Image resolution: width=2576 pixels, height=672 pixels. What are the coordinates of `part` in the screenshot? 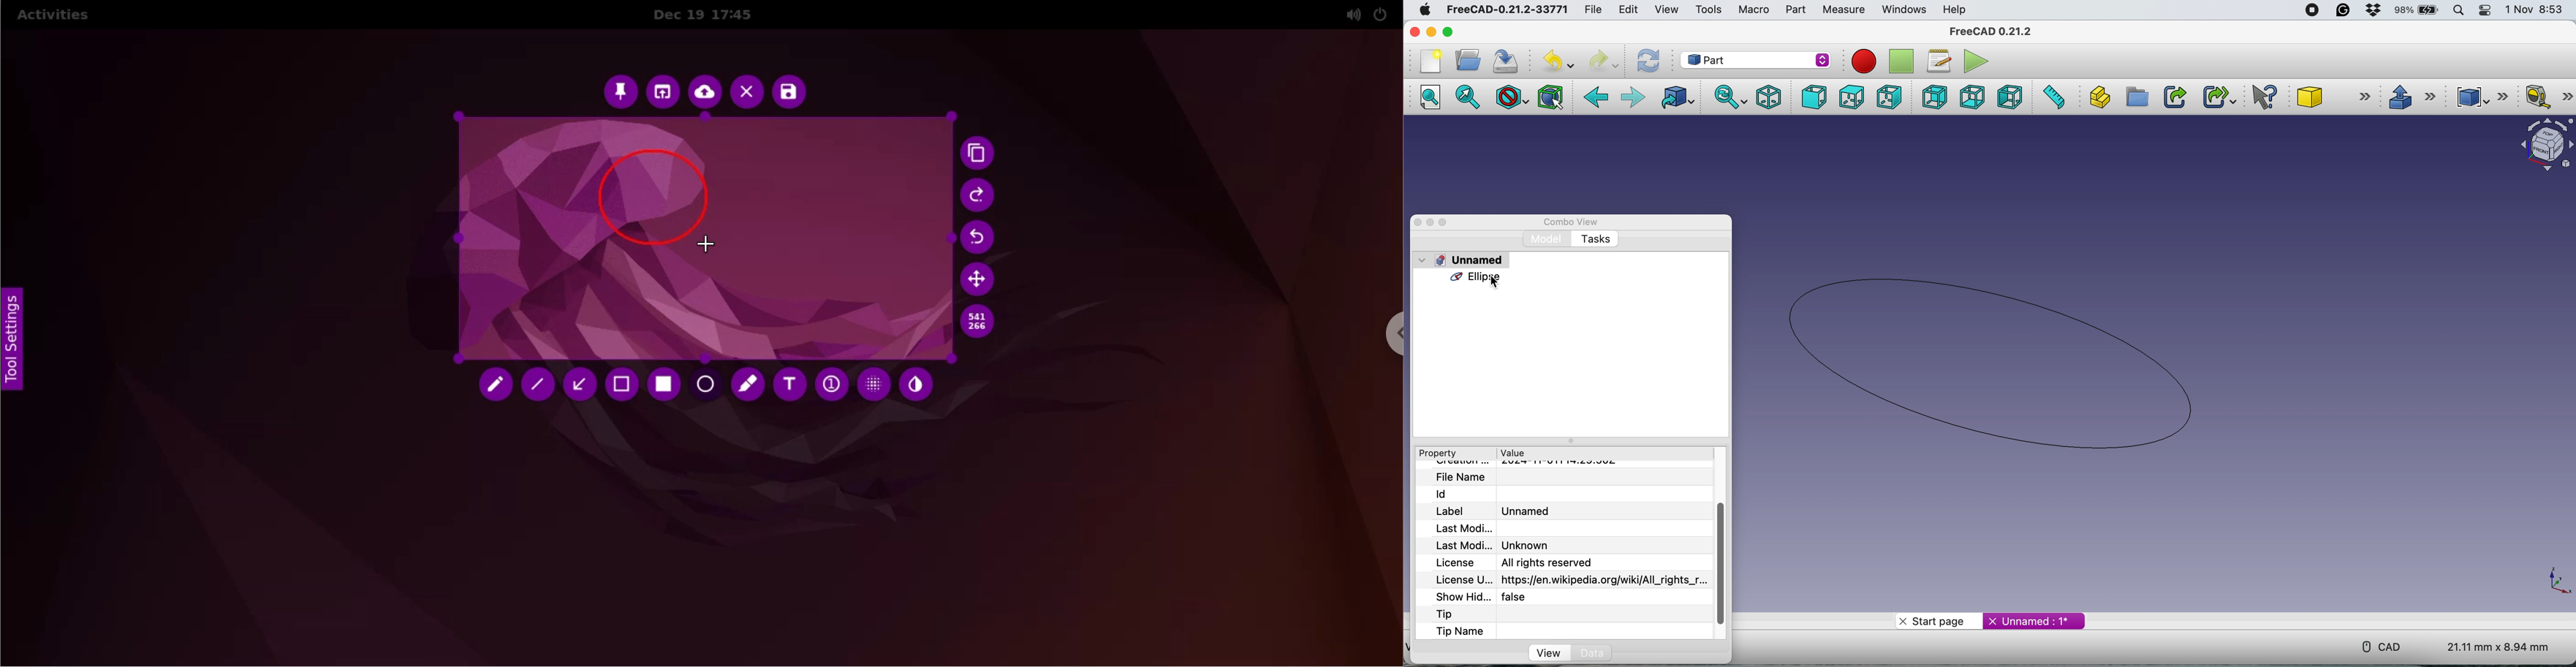 It's located at (1794, 10).